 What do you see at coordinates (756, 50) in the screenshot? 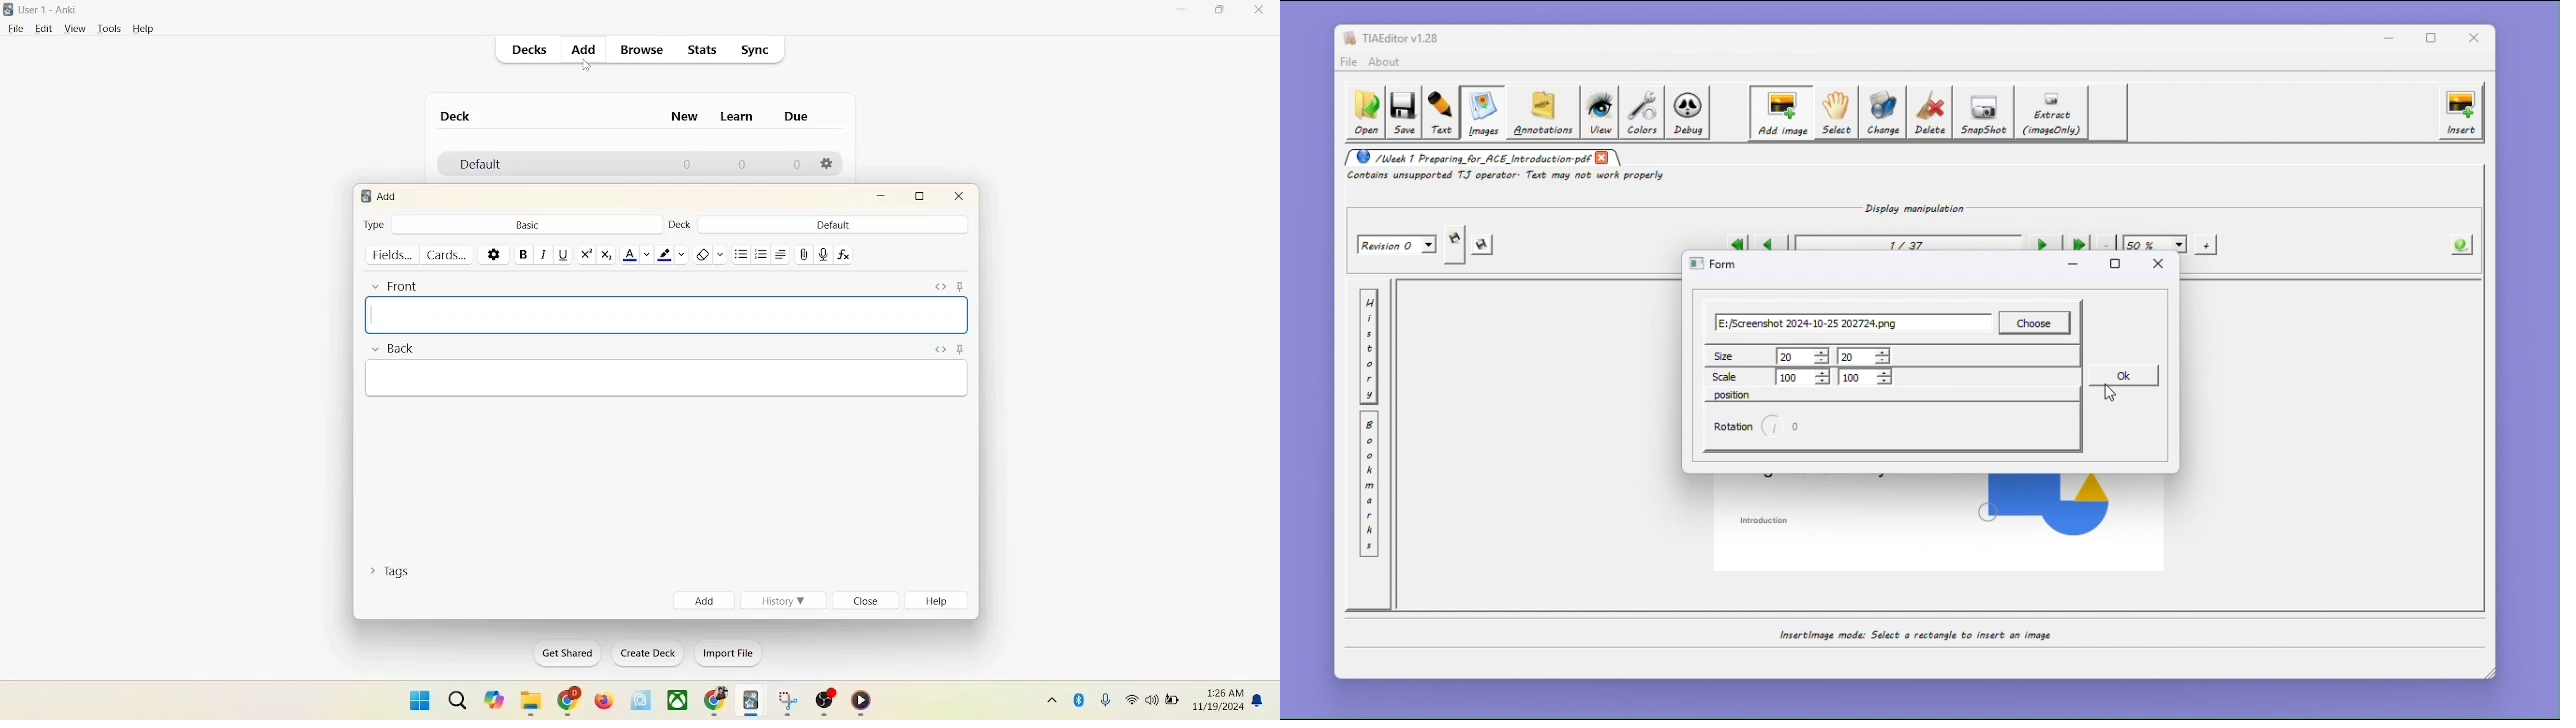
I see `sync` at bounding box center [756, 50].